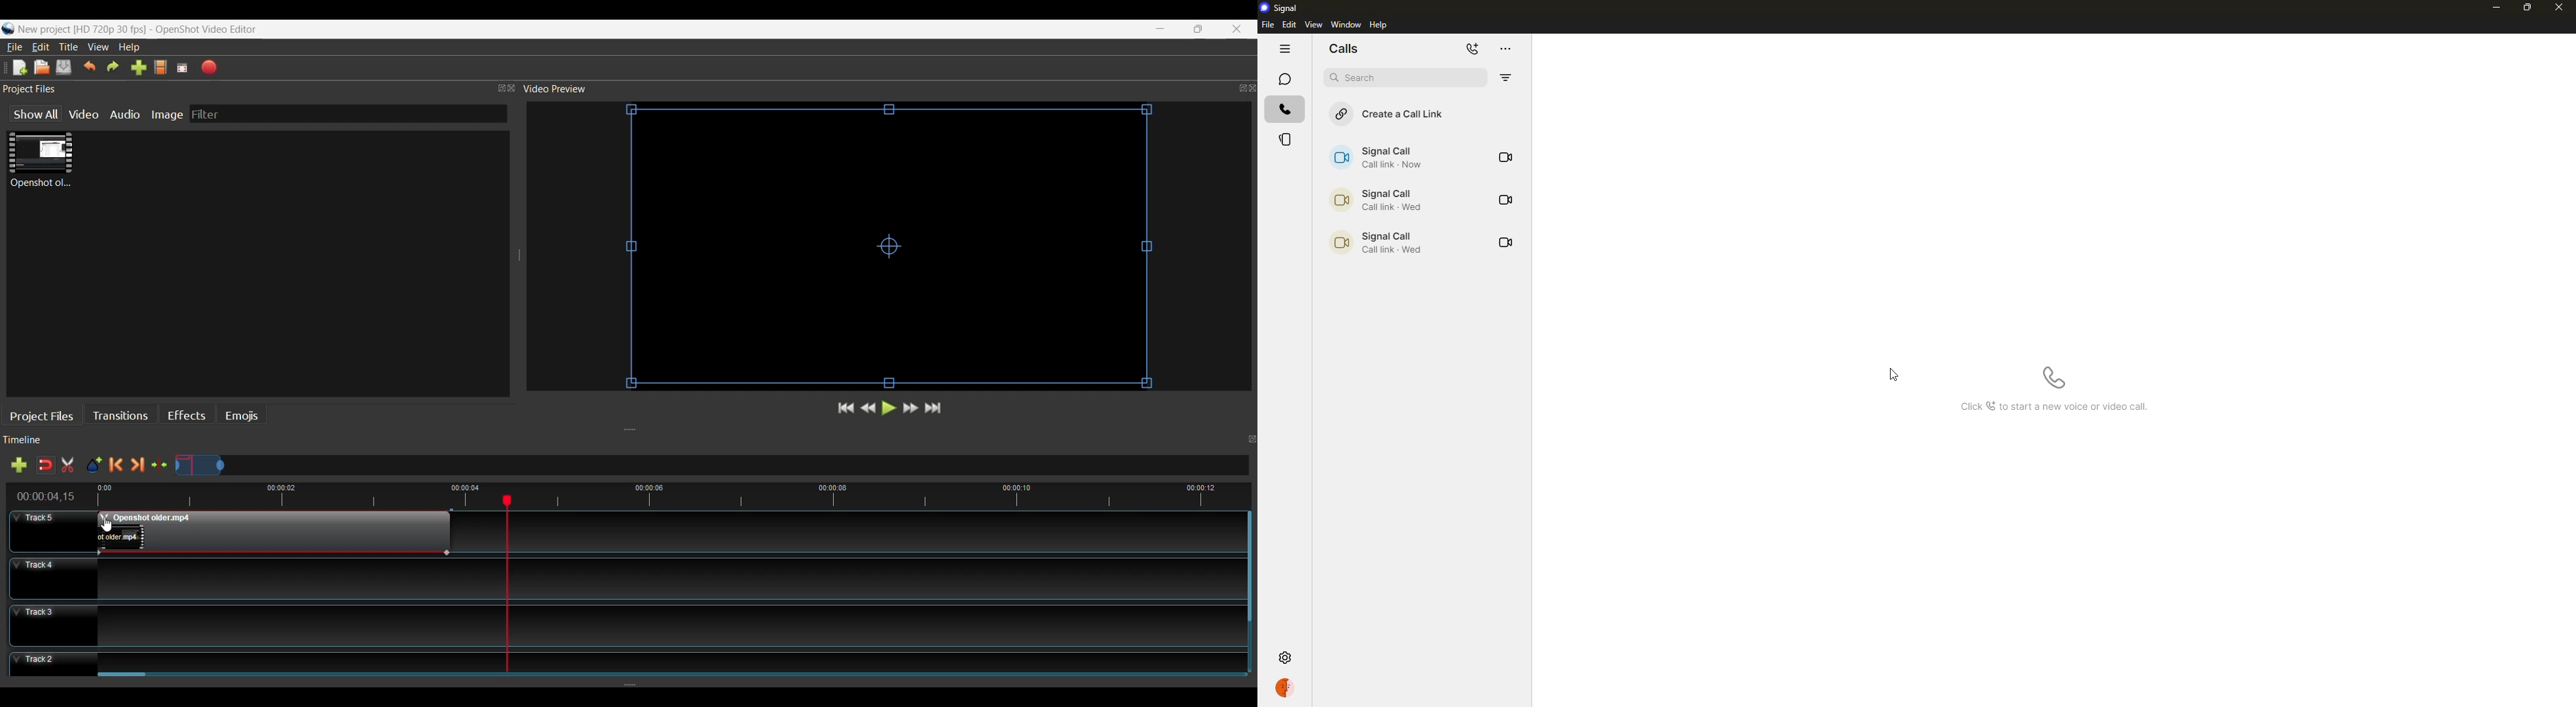 This screenshot has height=728, width=2576. I want to click on Jump to Forward, so click(846, 409).